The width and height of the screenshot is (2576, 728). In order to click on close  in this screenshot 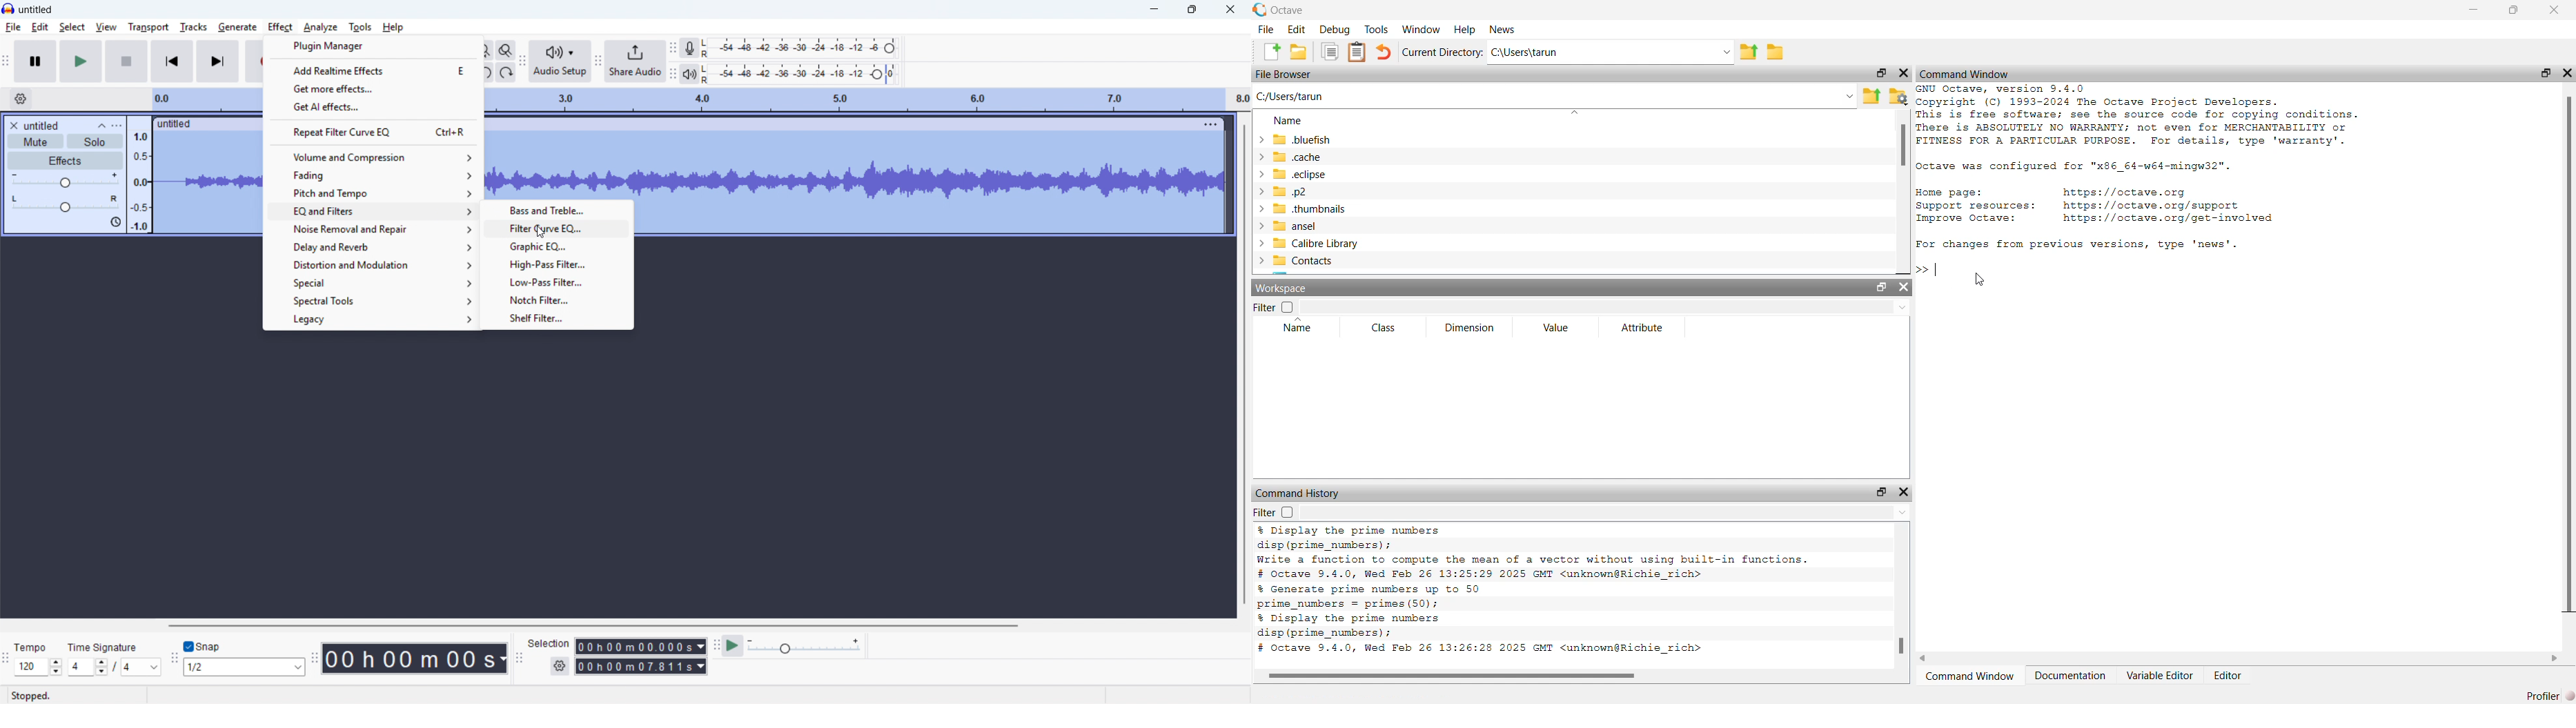, I will do `click(1229, 9)`.